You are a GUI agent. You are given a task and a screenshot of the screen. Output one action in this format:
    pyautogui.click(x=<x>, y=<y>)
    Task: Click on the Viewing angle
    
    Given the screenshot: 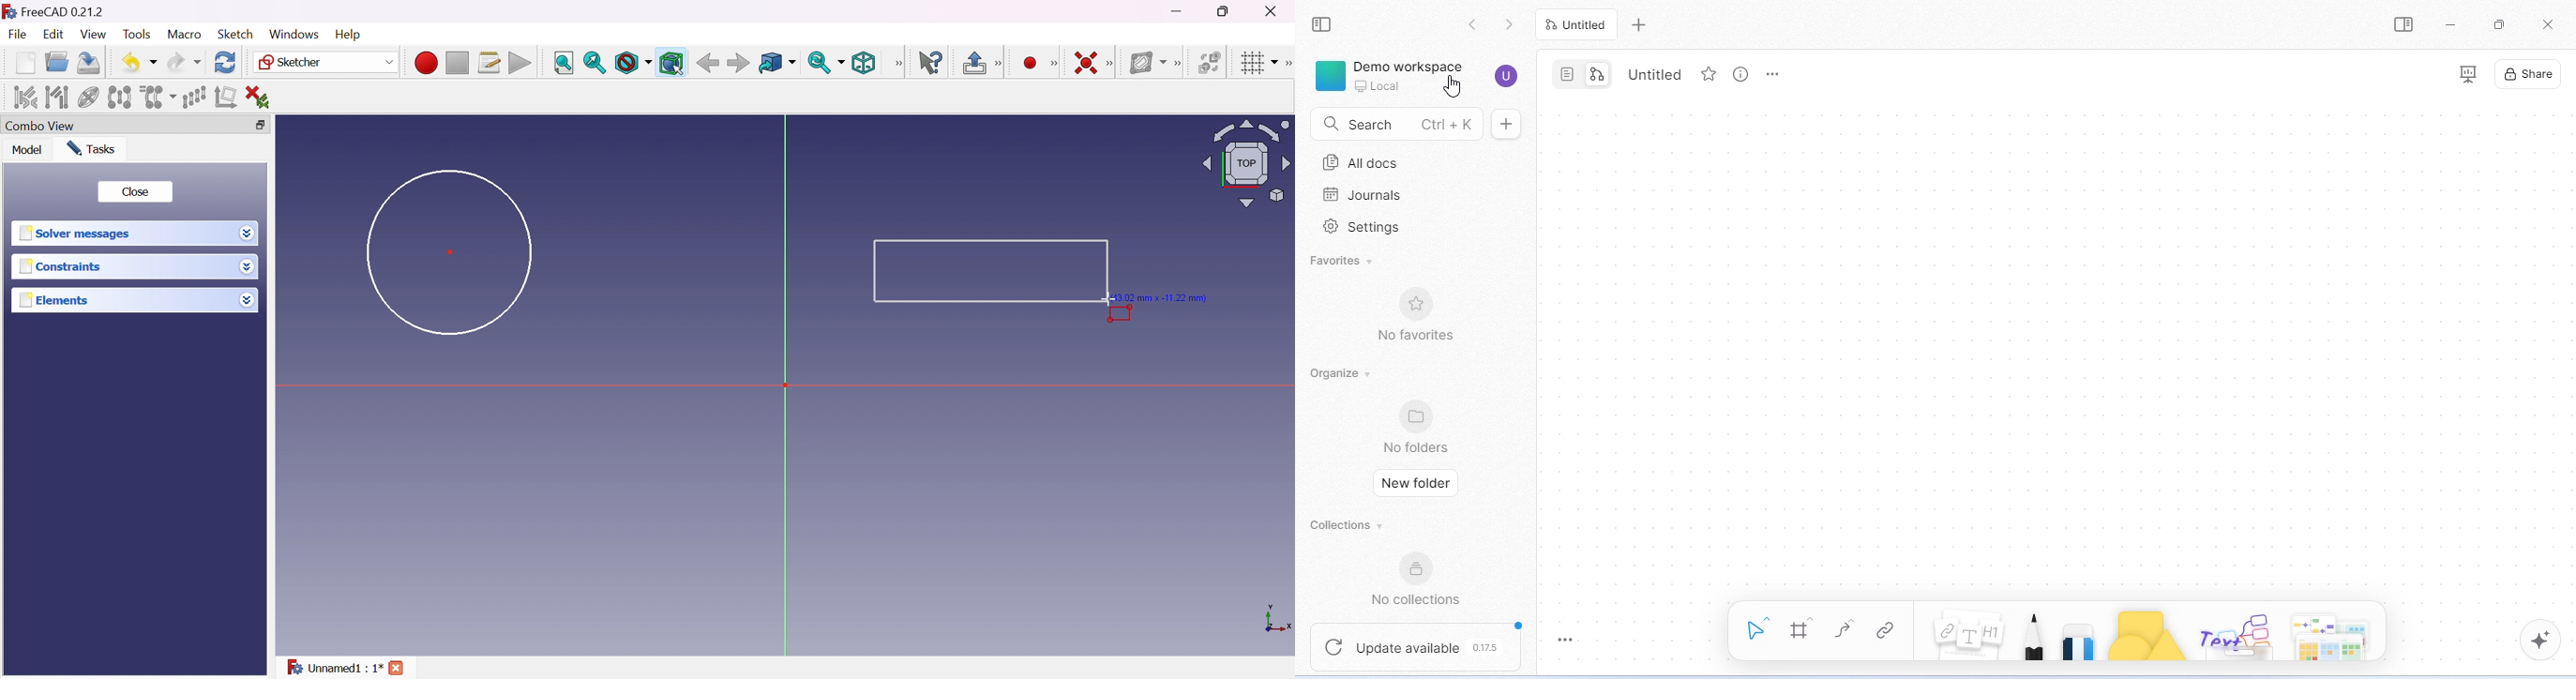 What is the action you would take?
    pyautogui.click(x=1244, y=165)
    